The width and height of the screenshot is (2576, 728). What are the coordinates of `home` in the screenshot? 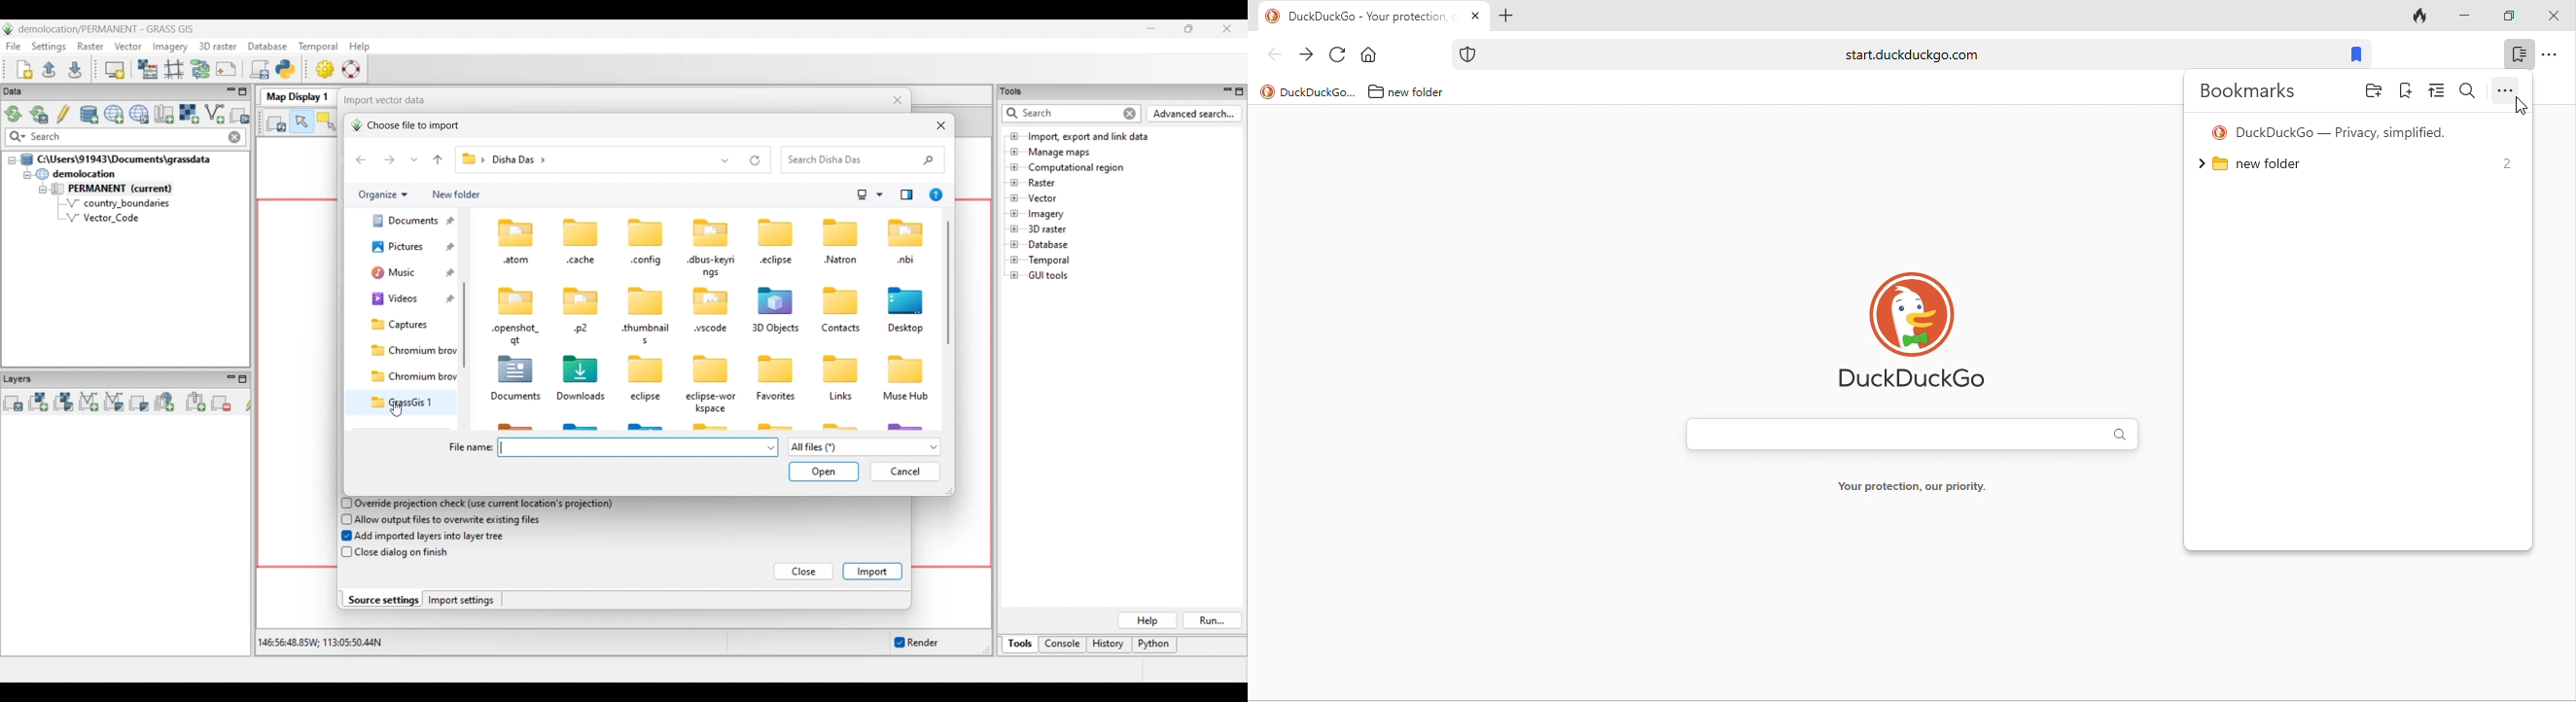 It's located at (1368, 54).